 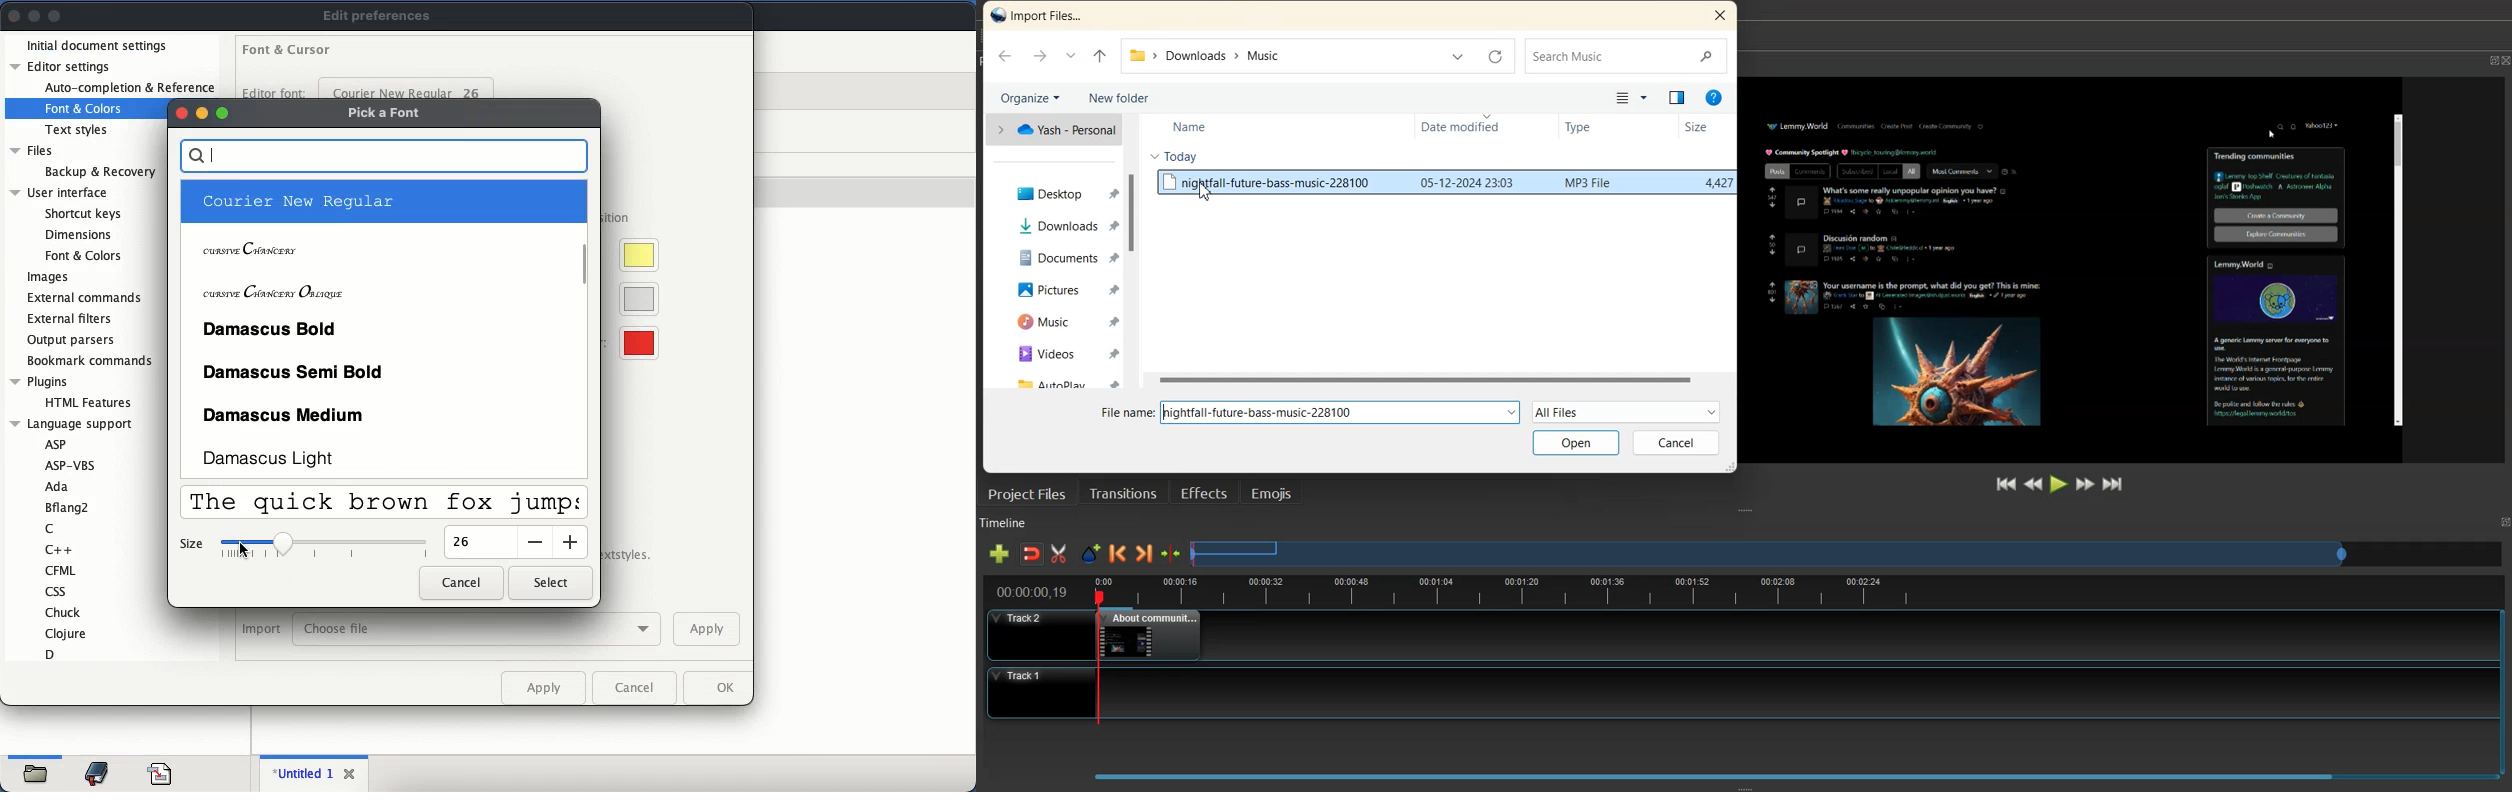 What do you see at coordinates (88, 298) in the screenshot?
I see `external commands` at bounding box center [88, 298].